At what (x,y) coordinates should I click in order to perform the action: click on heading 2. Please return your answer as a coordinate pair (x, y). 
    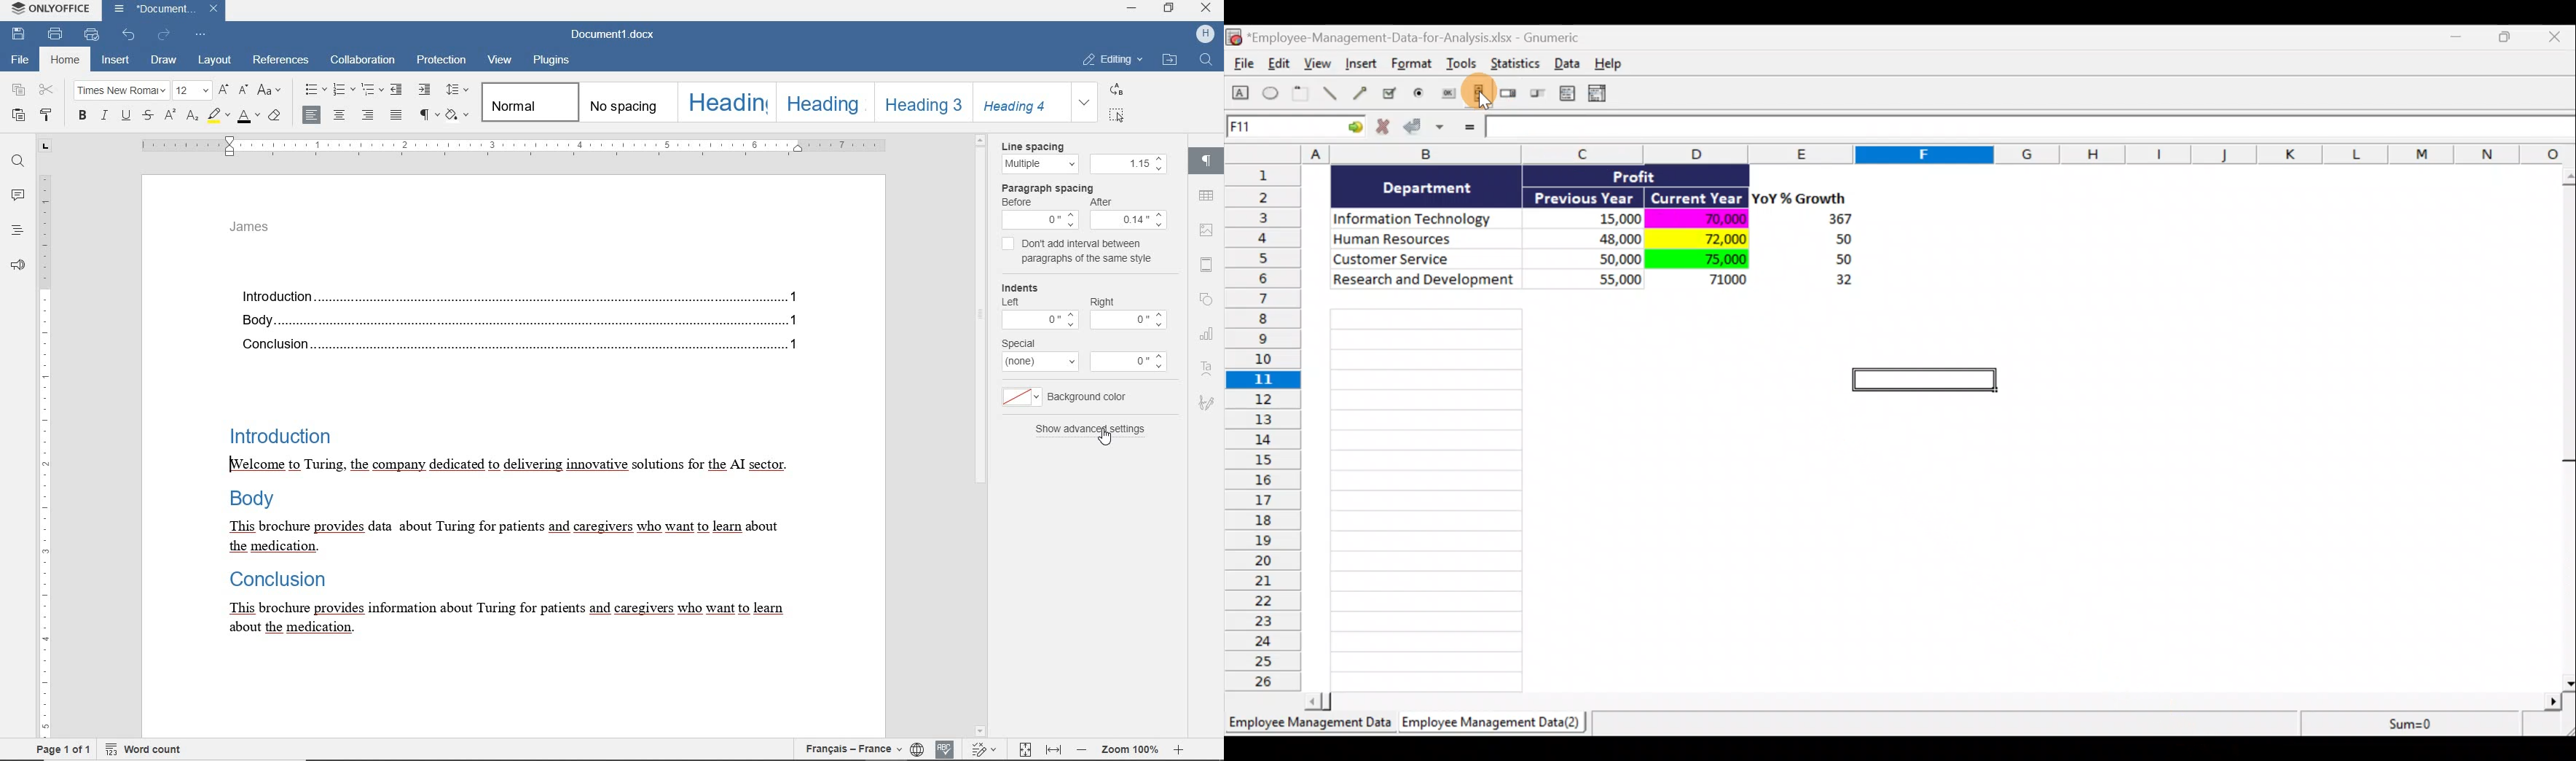
    Looking at the image, I should click on (822, 101).